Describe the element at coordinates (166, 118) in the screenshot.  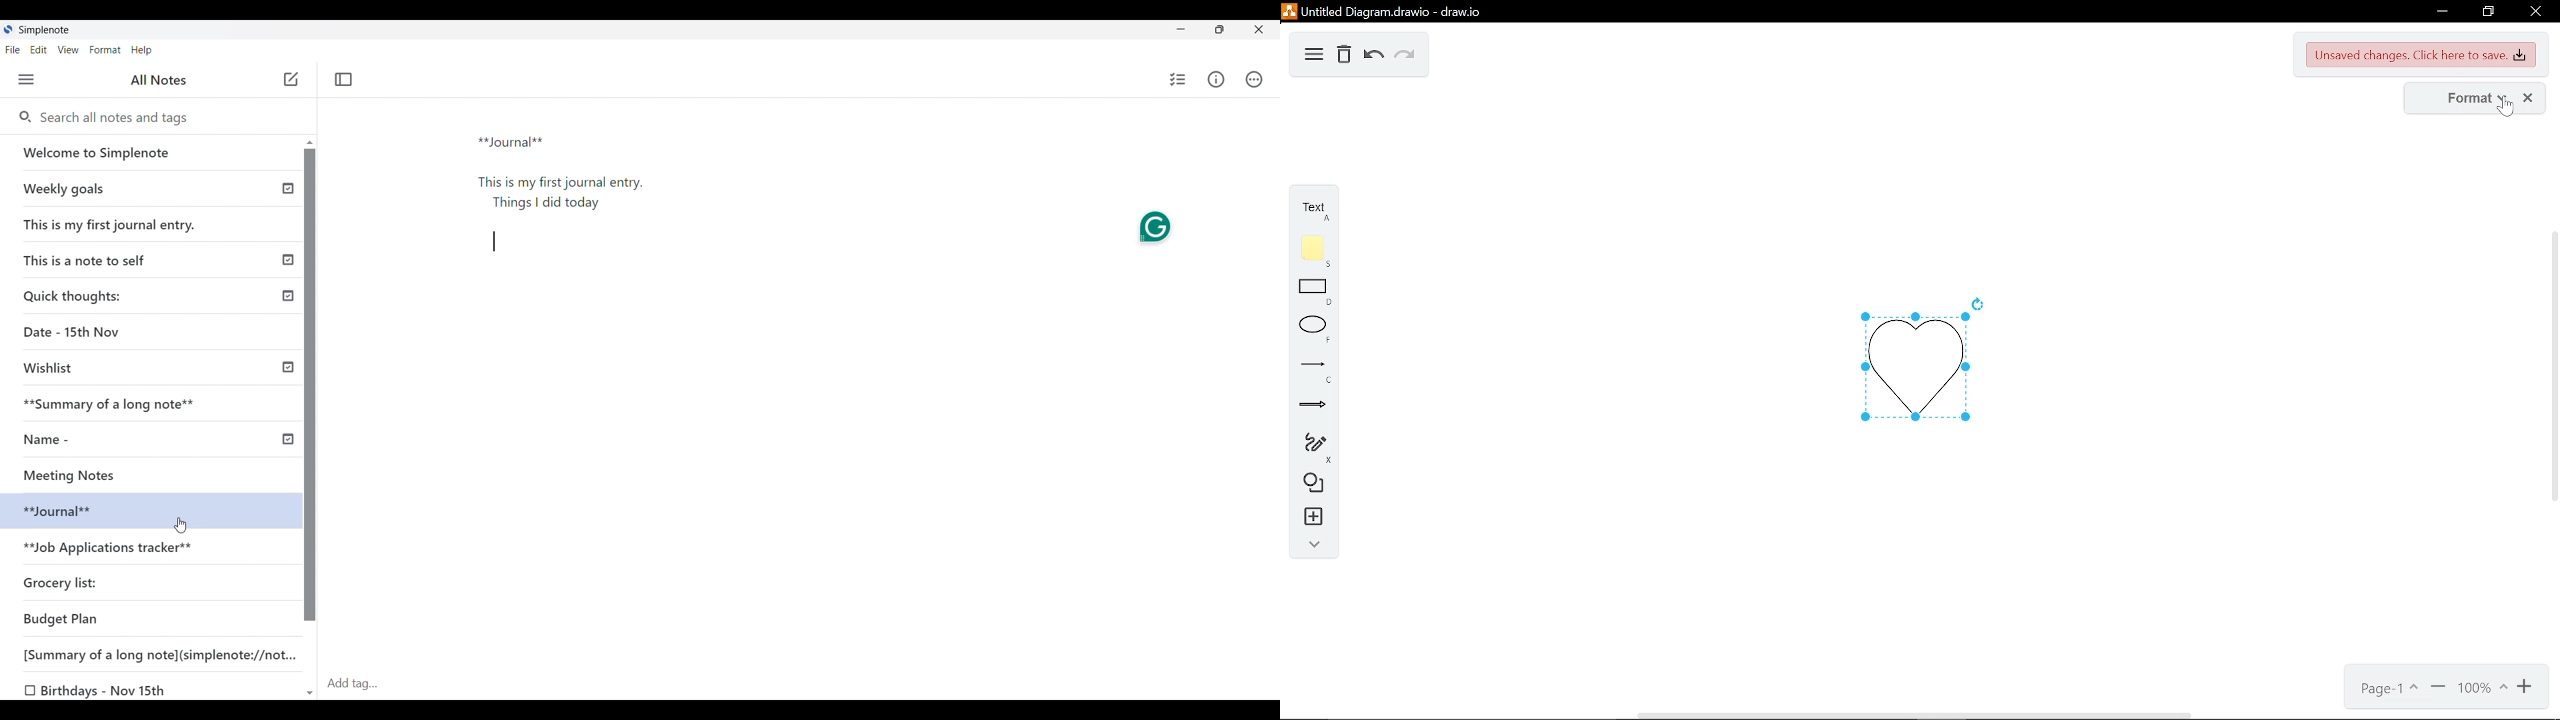
I see `Search all notes and tags` at that location.